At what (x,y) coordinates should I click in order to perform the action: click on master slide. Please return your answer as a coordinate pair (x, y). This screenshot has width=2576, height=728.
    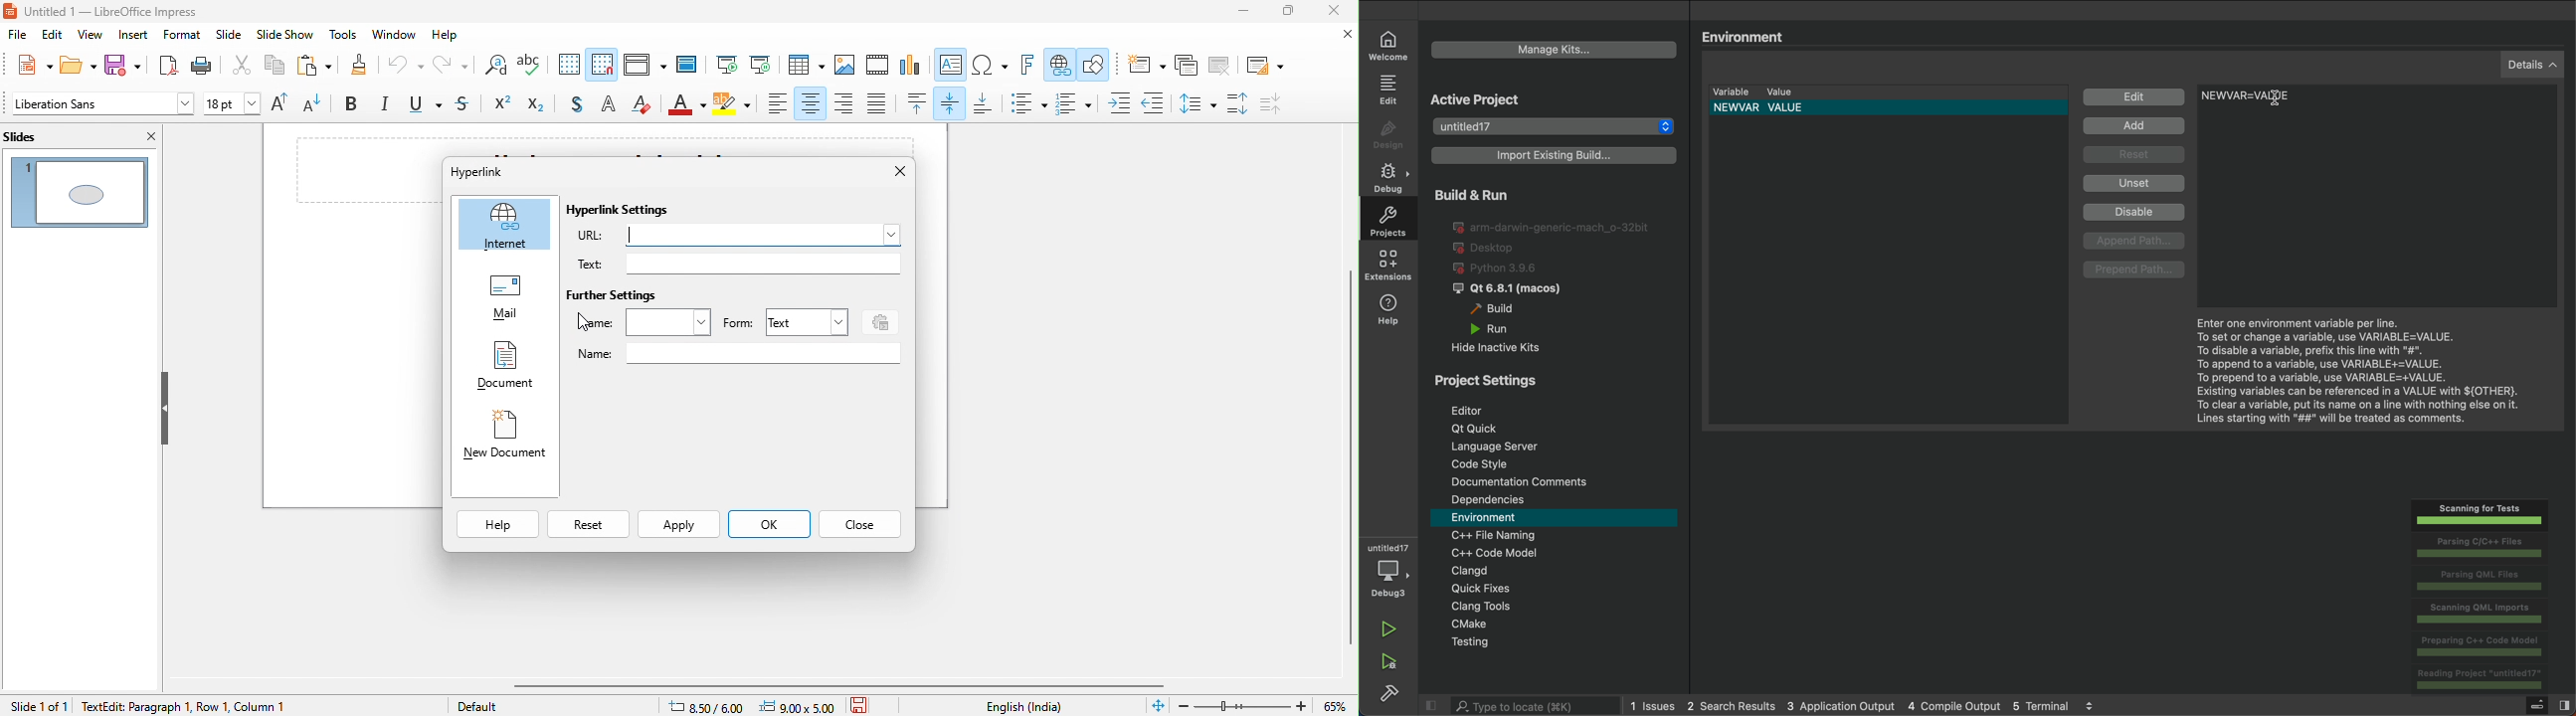
    Looking at the image, I should click on (690, 65).